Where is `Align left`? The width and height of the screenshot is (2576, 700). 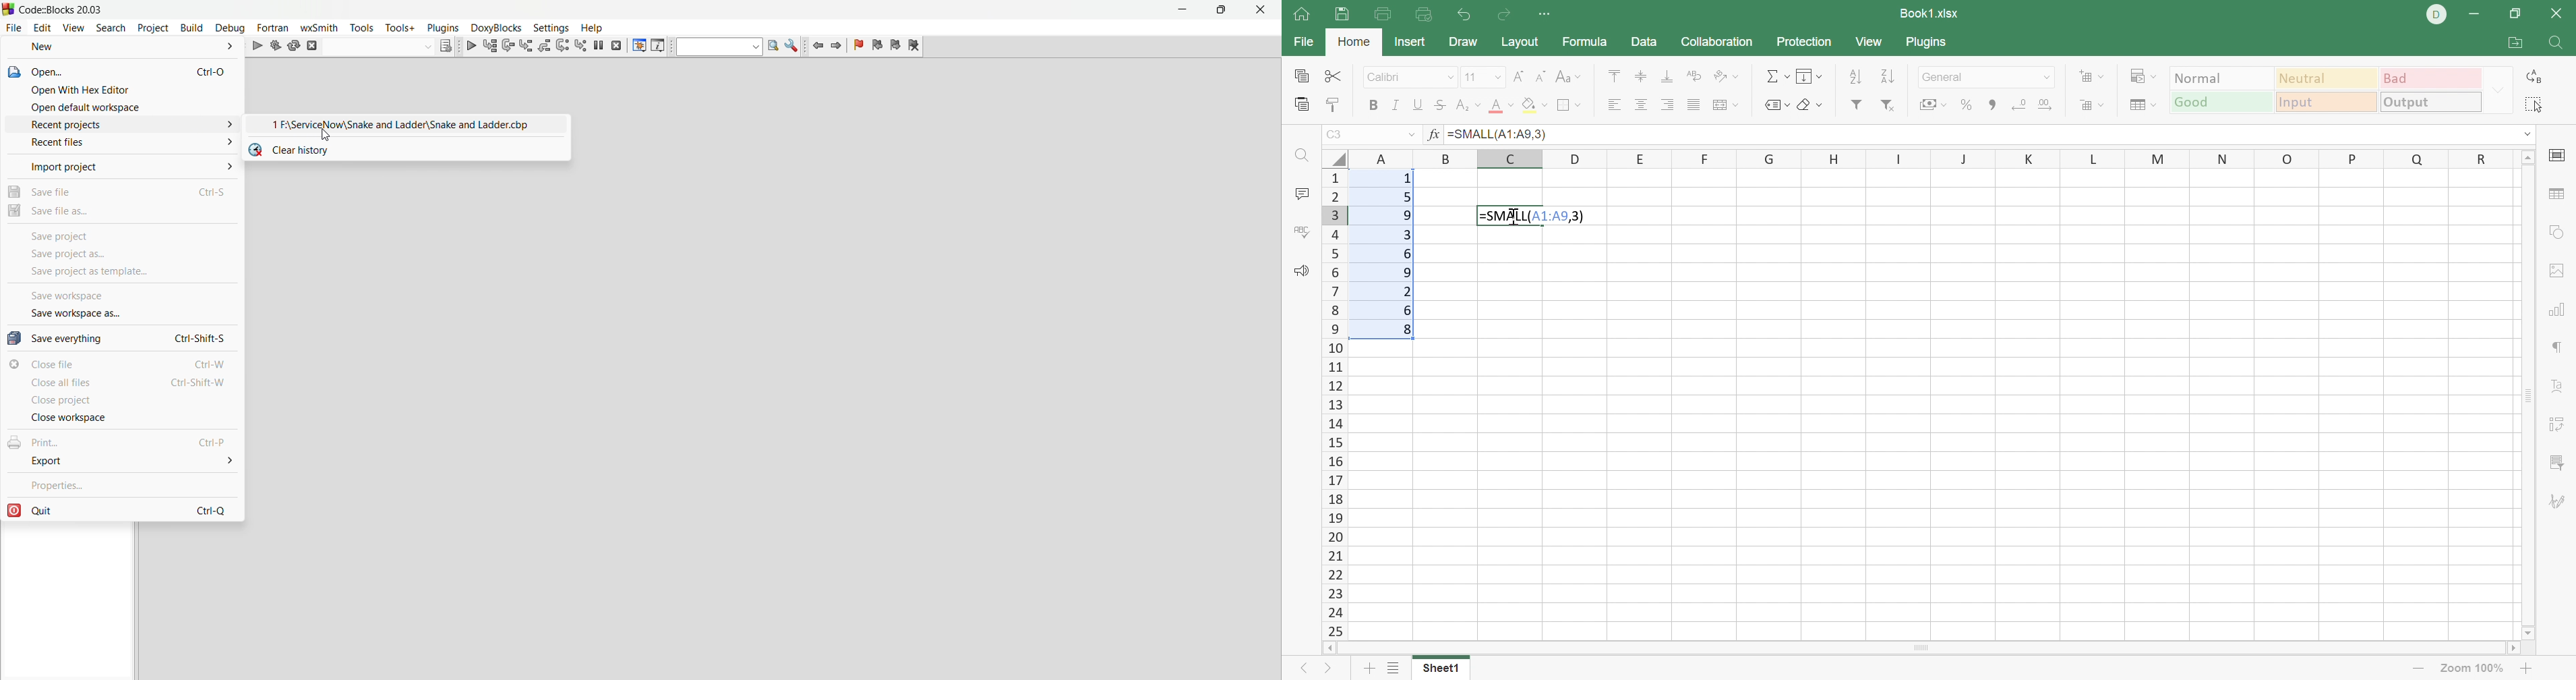 Align left is located at coordinates (1614, 105).